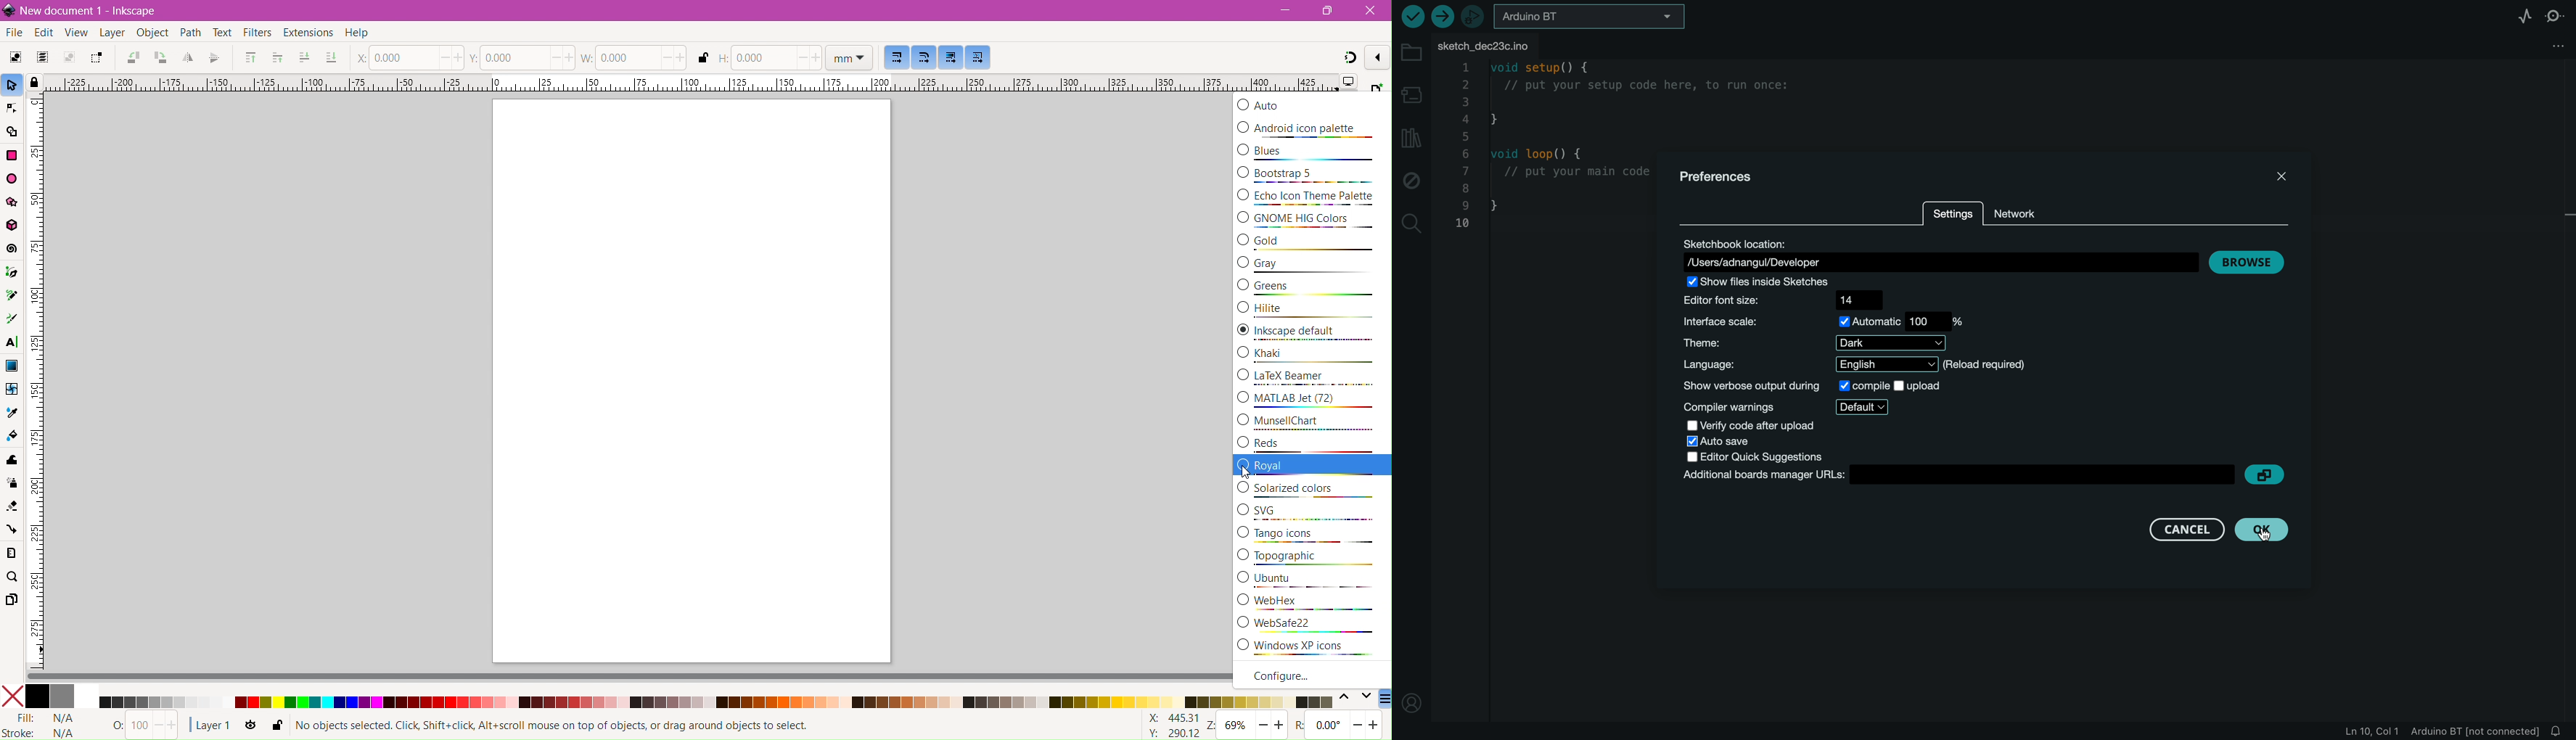 Image resolution: width=2576 pixels, height=756 pixels. What do you see at coordinates (1492, 46) in the screenshot?
I see `file tab` at bounding box center [1492, 46].